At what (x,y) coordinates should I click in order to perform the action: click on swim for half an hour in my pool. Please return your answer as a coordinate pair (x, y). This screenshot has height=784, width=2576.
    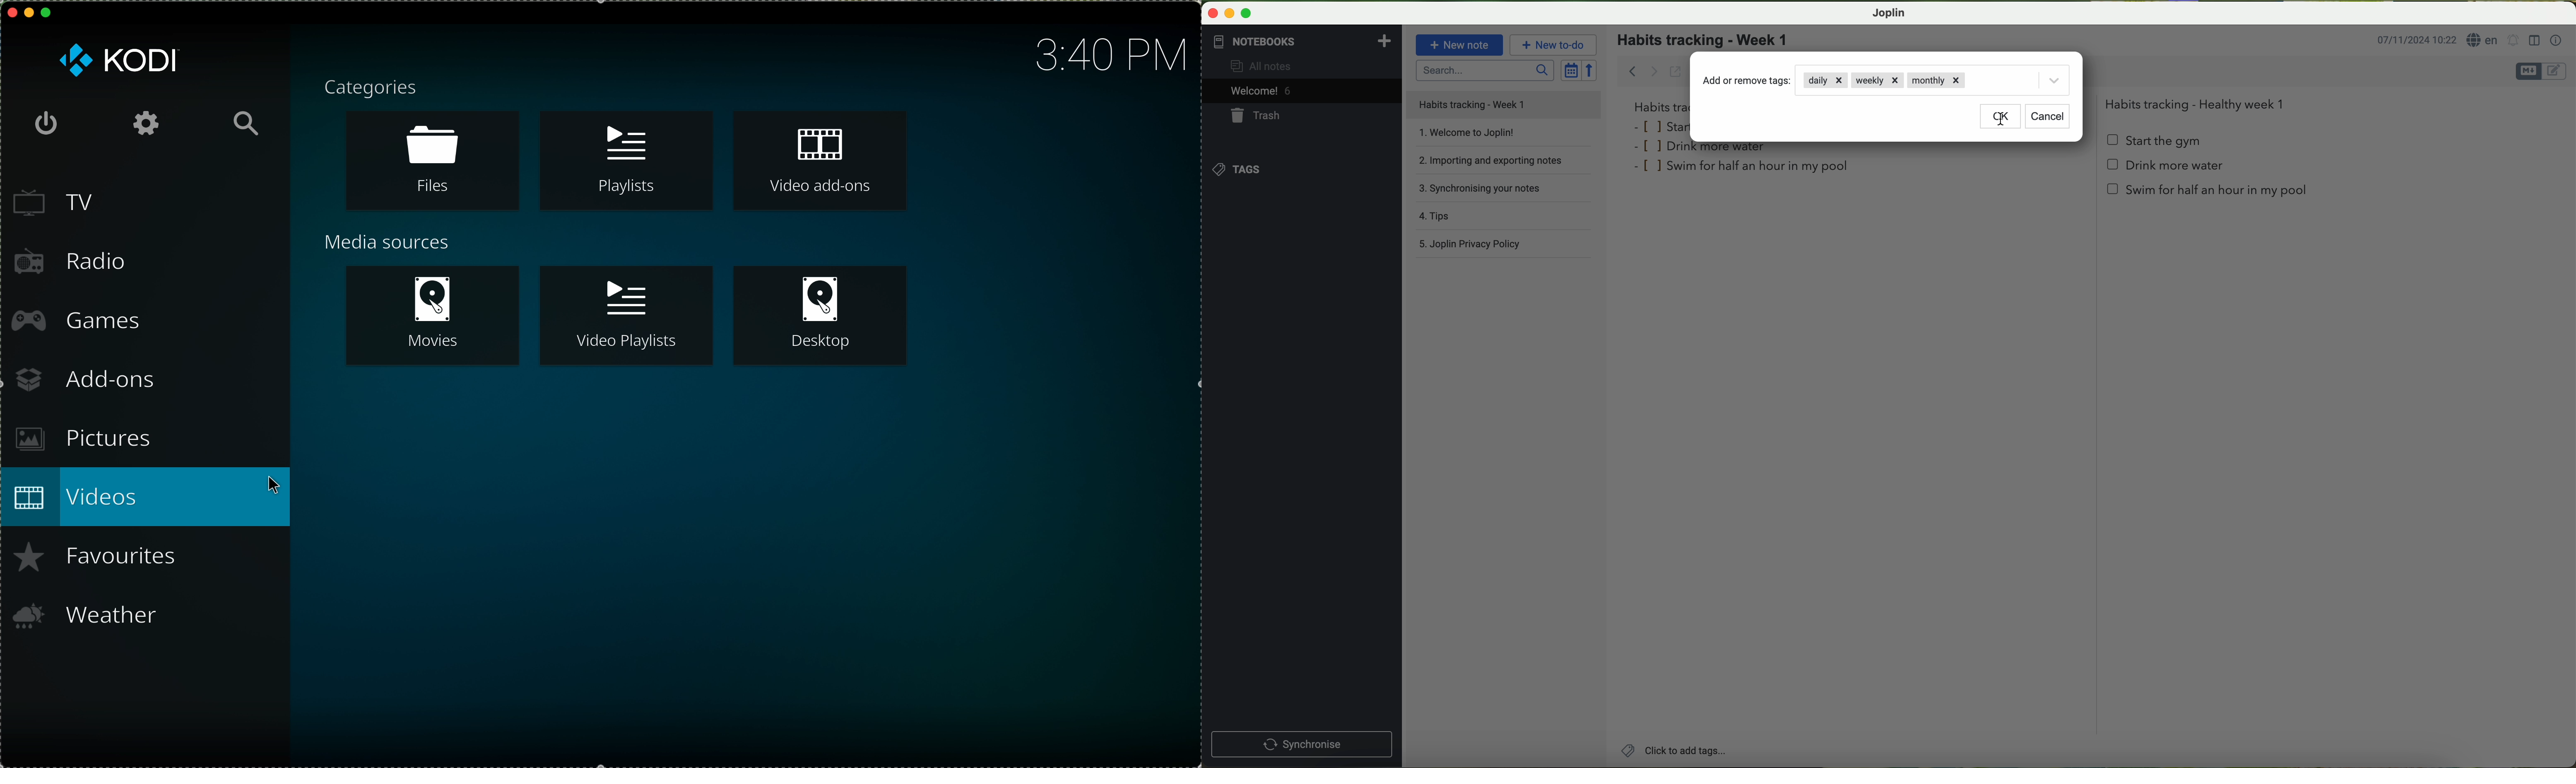
    Looking at the image, I should click on (2209, 193).